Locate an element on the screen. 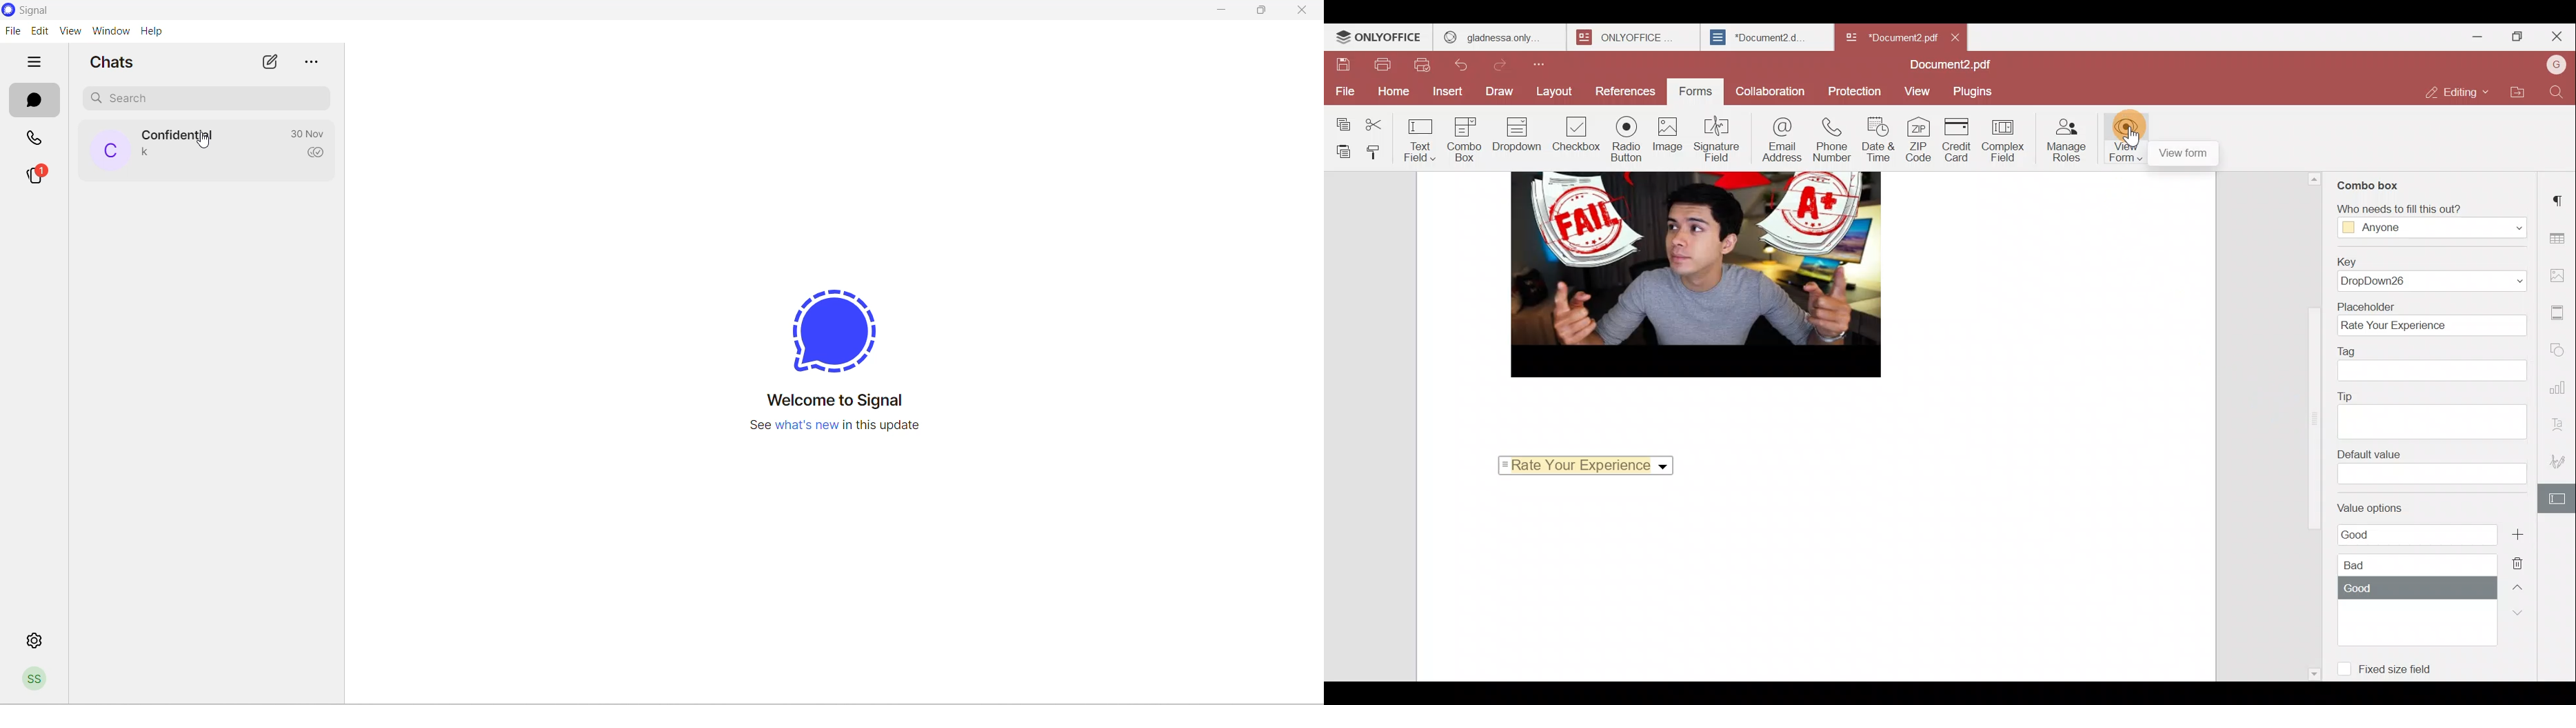 This screenshot has height=728, width=2576. Phone number is located at coordinates (1833, 141).